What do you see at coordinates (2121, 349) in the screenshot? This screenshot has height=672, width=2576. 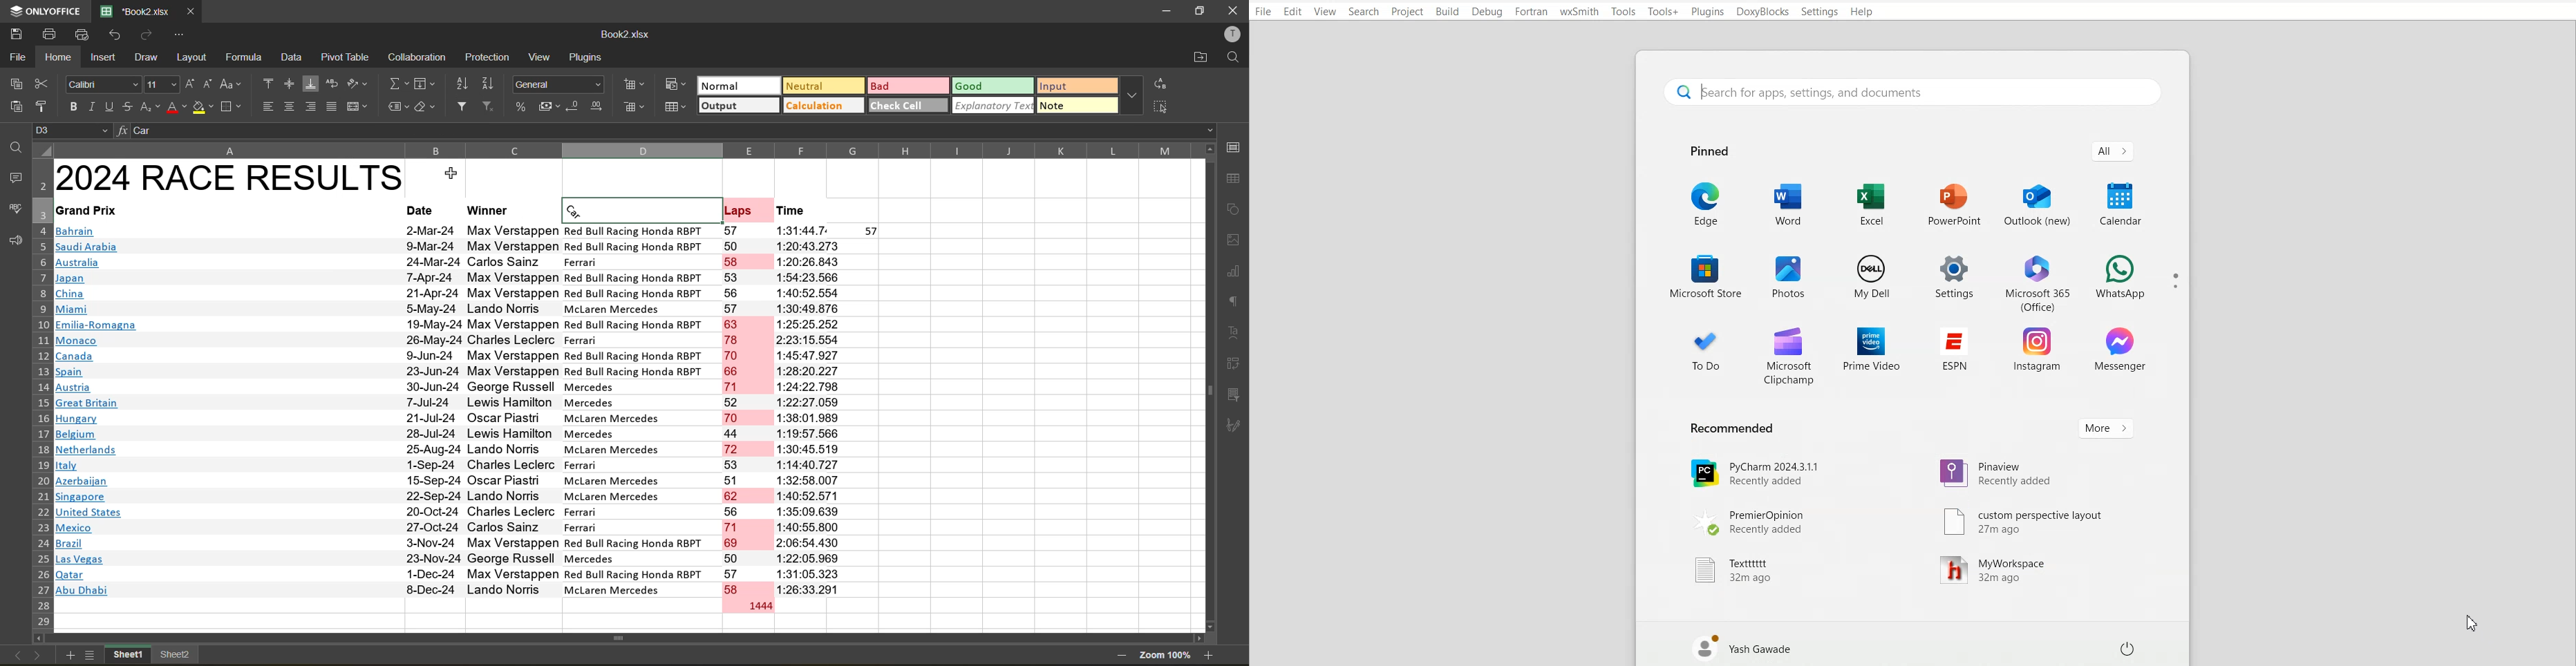 I see `Messenger` at bounding box center [2121, 349].